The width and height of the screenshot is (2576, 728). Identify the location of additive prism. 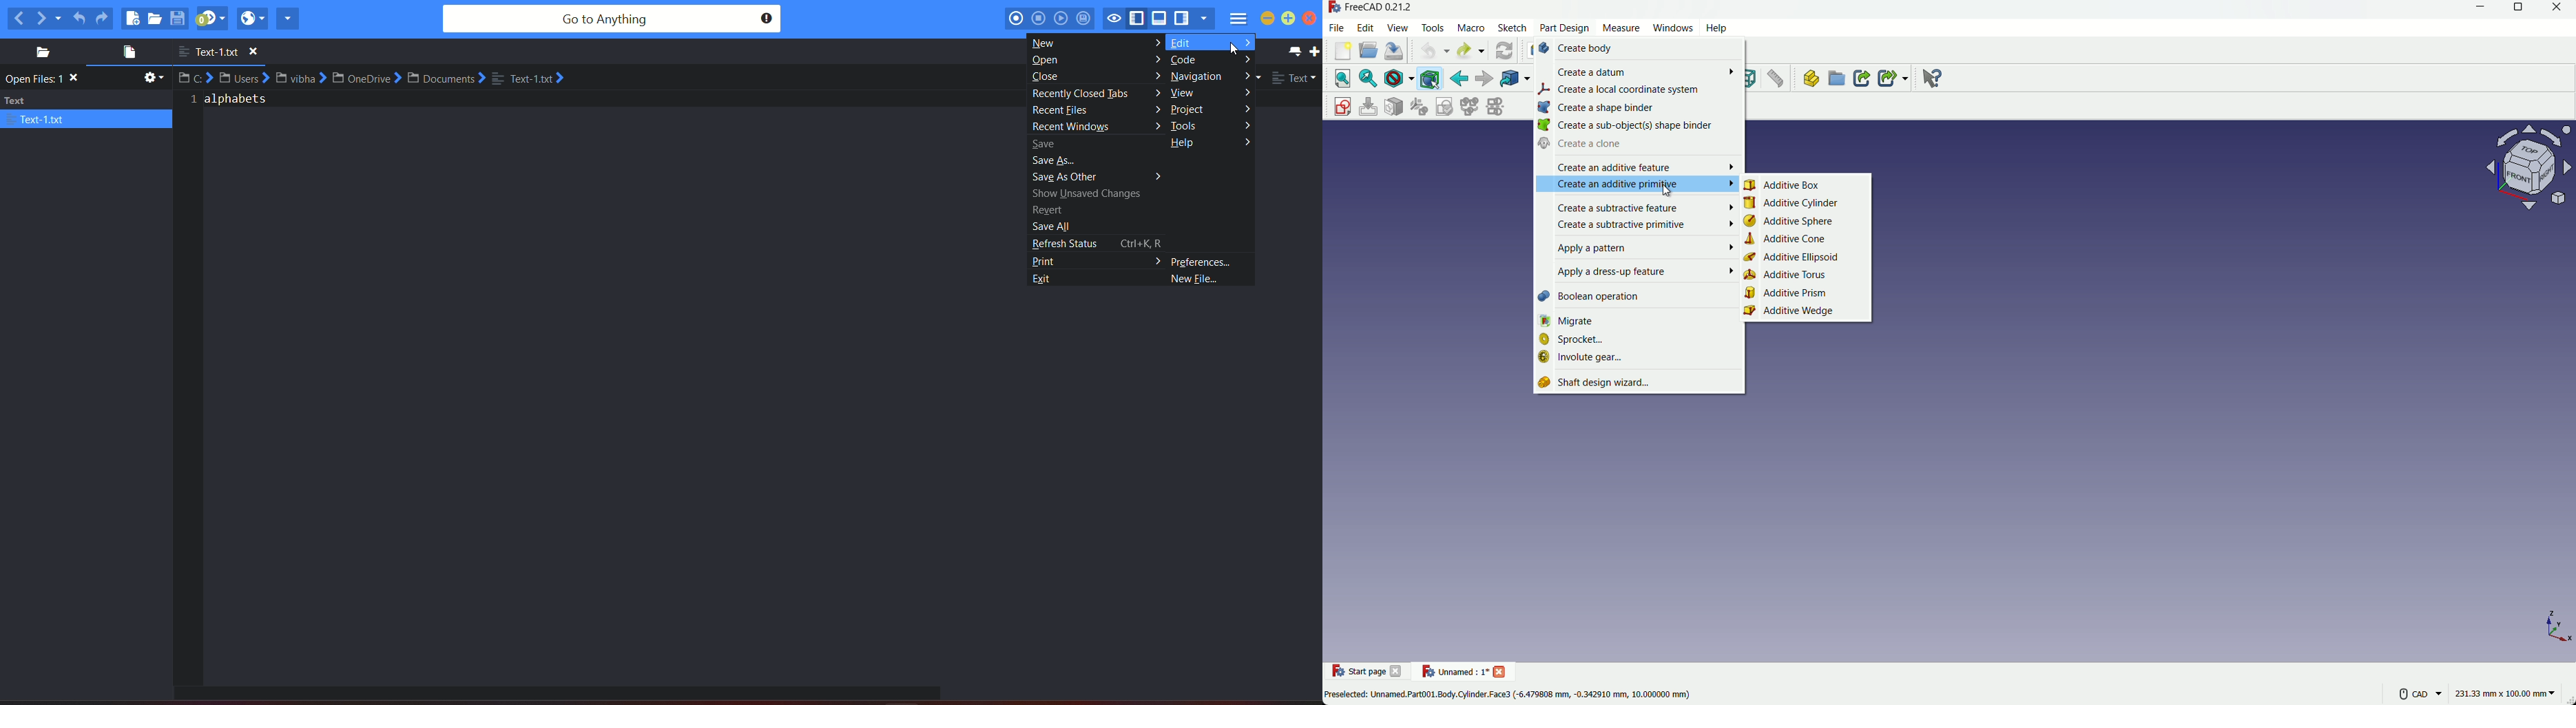
(1808, 293).